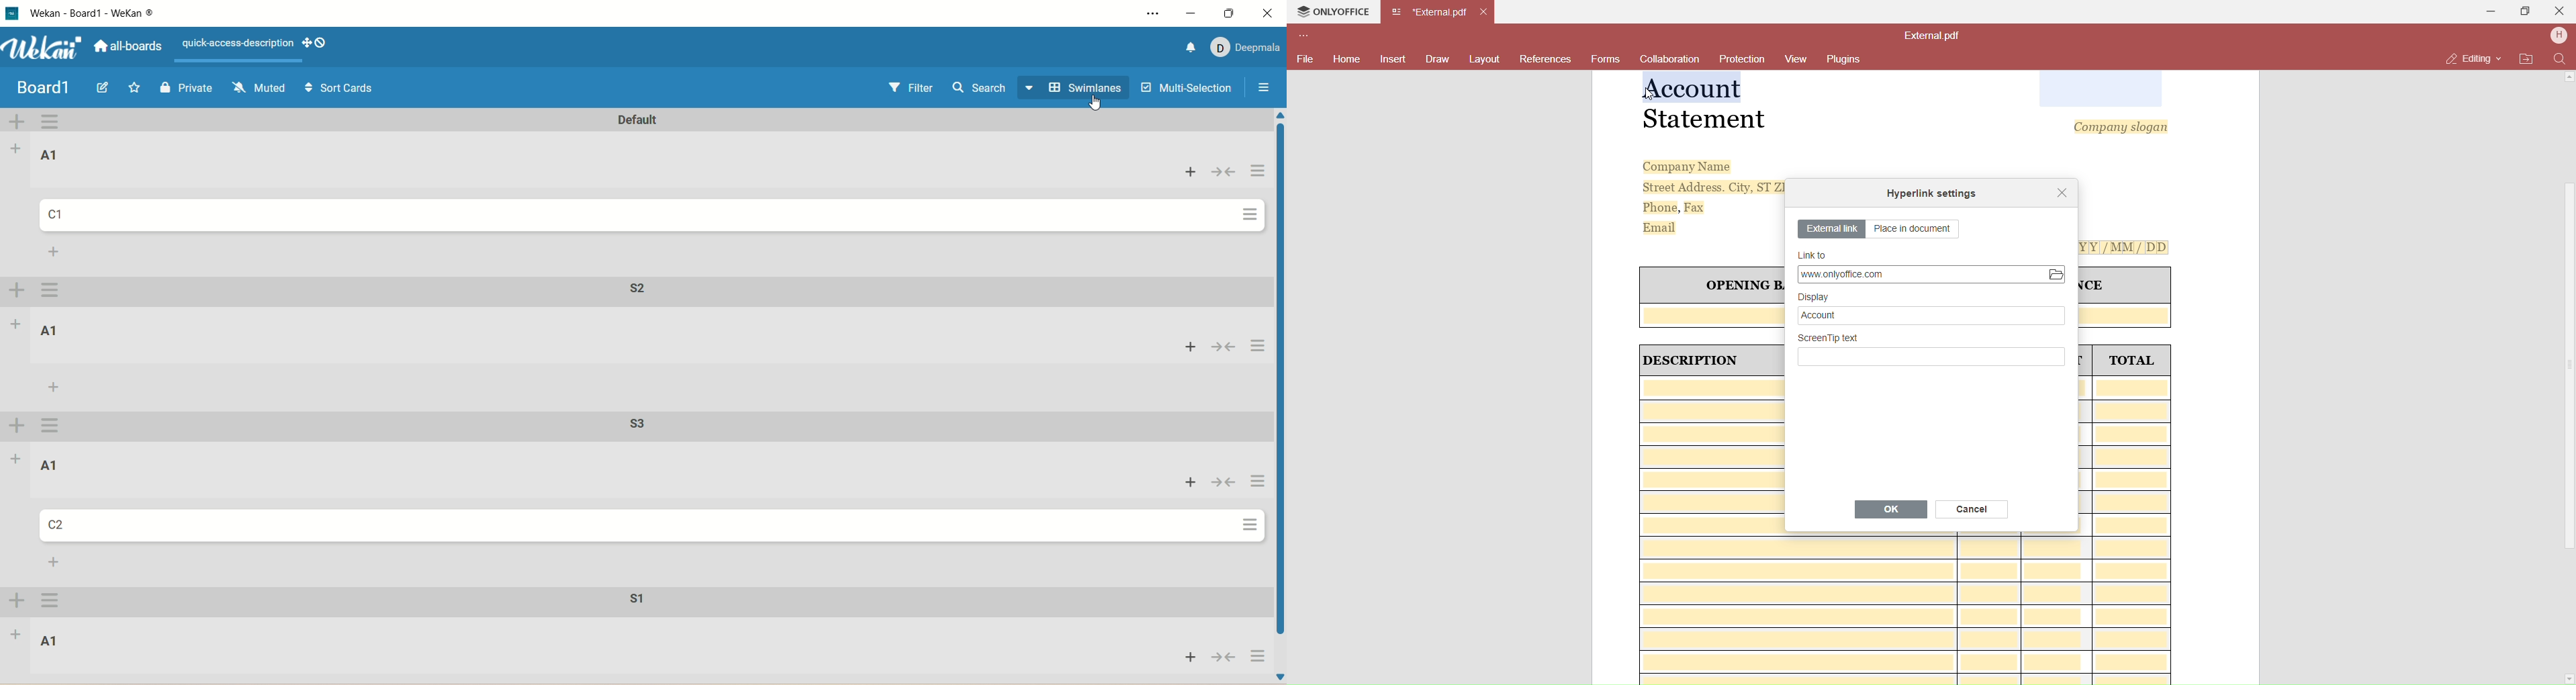  Describe the element at coordinates (1816, 297) in the screenshot. I see `Display` at that location.